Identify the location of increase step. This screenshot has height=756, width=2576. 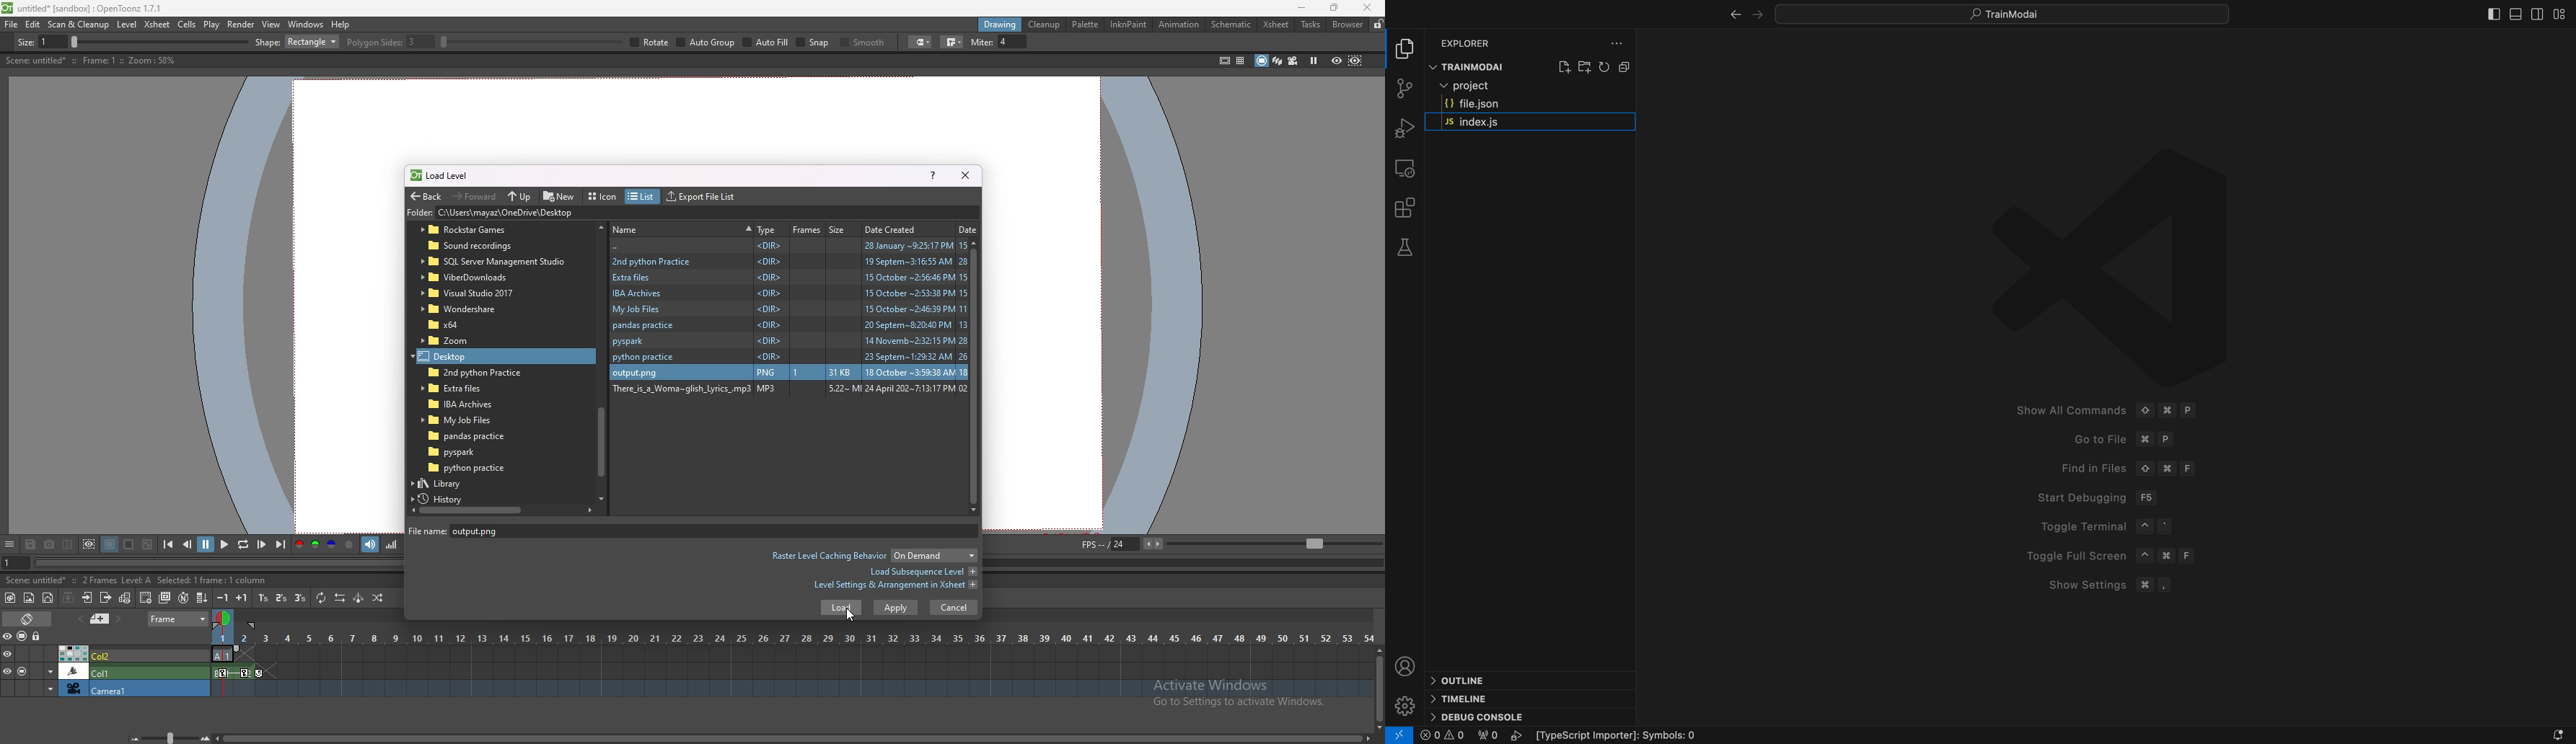
(242, 598).